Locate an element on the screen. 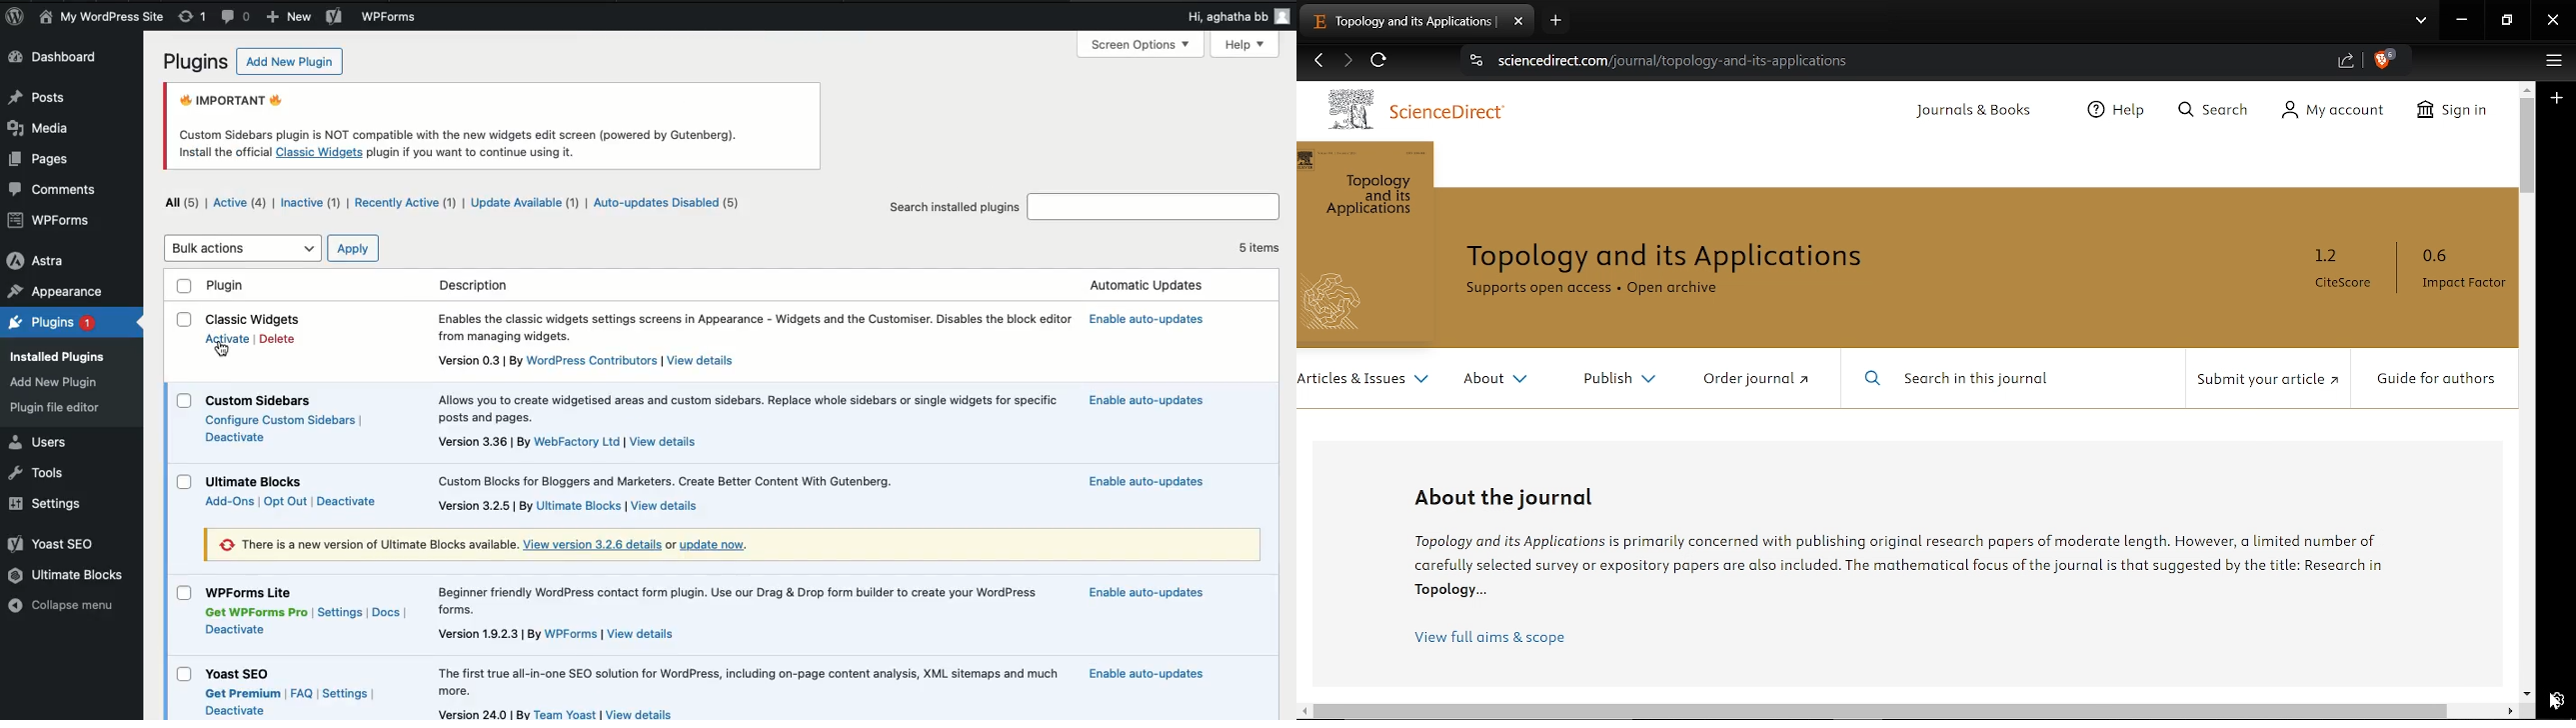  Help is located at coordinates (1246, 45).